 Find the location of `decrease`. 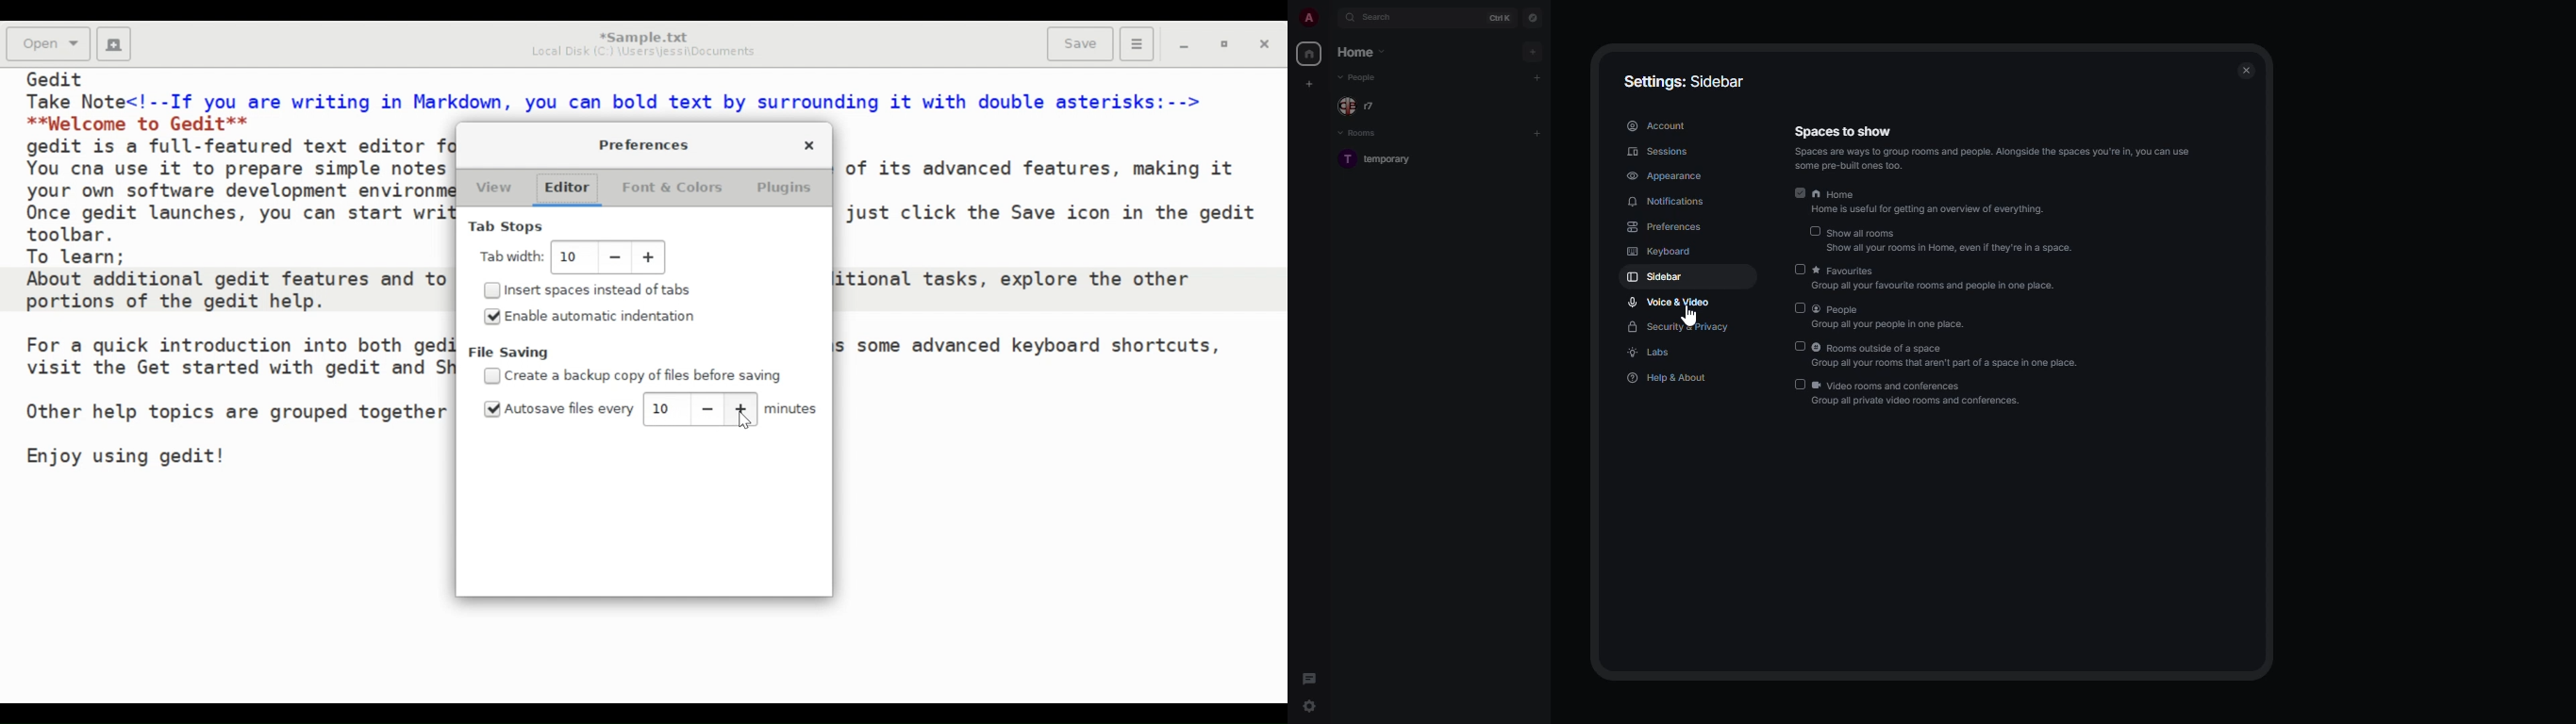

decrease is located at coordinates (615, 257).